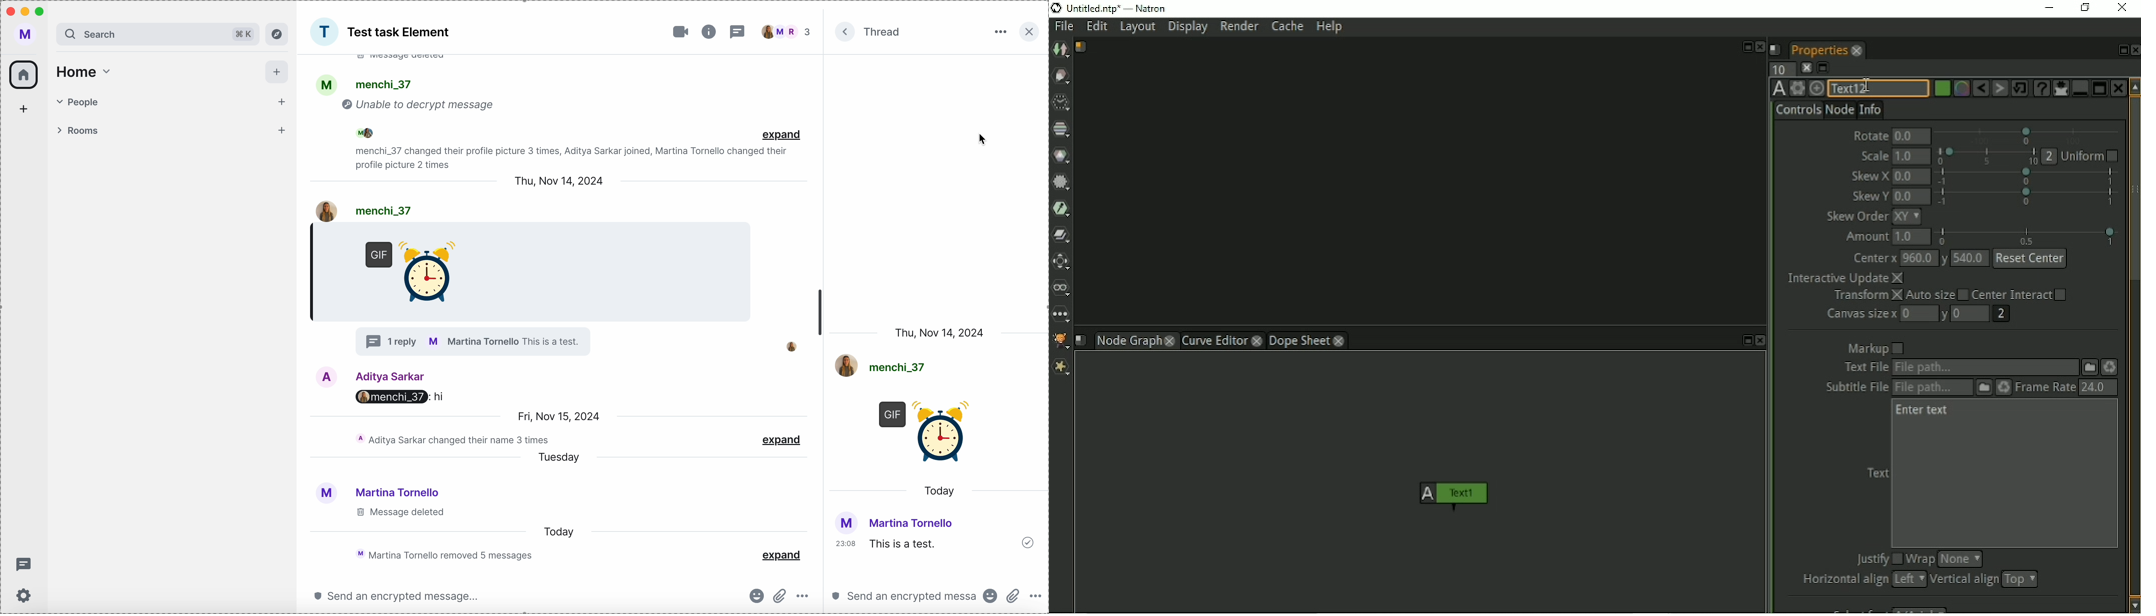 This screenshot has height=616, width=2156. What do you see at coordinates (26, 597) in the screenshot?
I see `settings` at bounding box center [26, 597].